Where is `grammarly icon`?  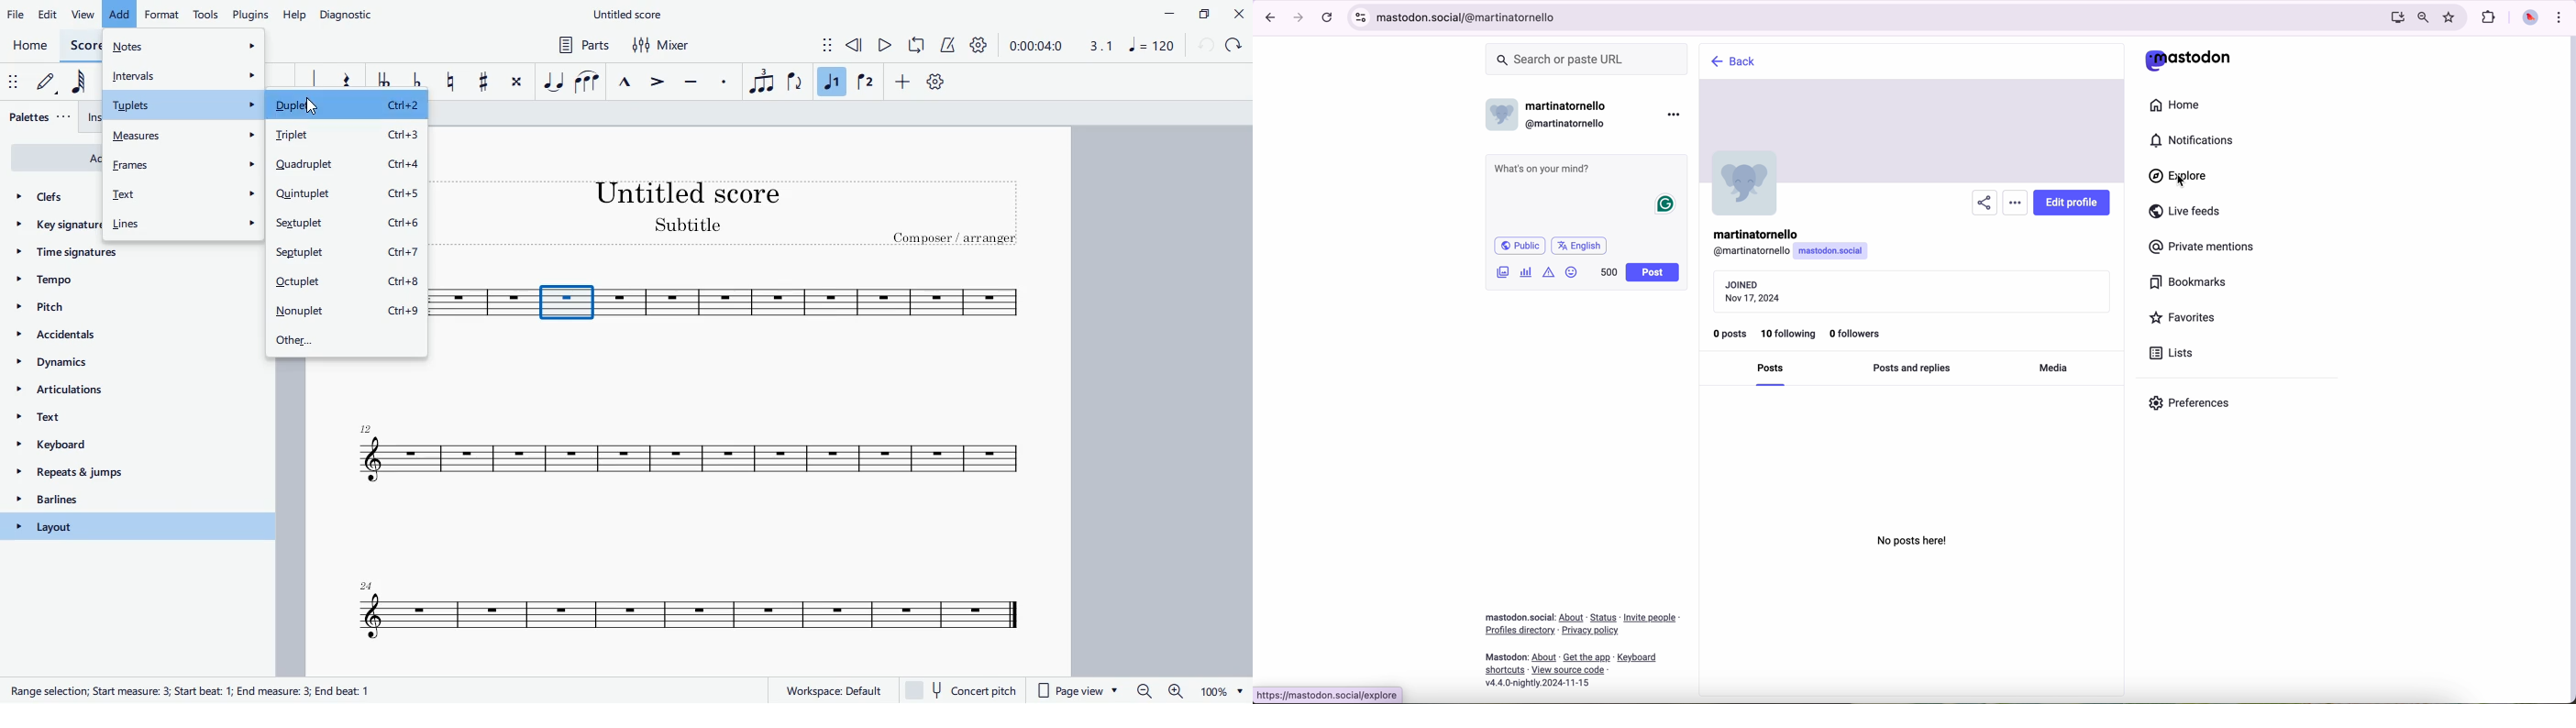 grammarly icon is located at coordinates (1667, 205).